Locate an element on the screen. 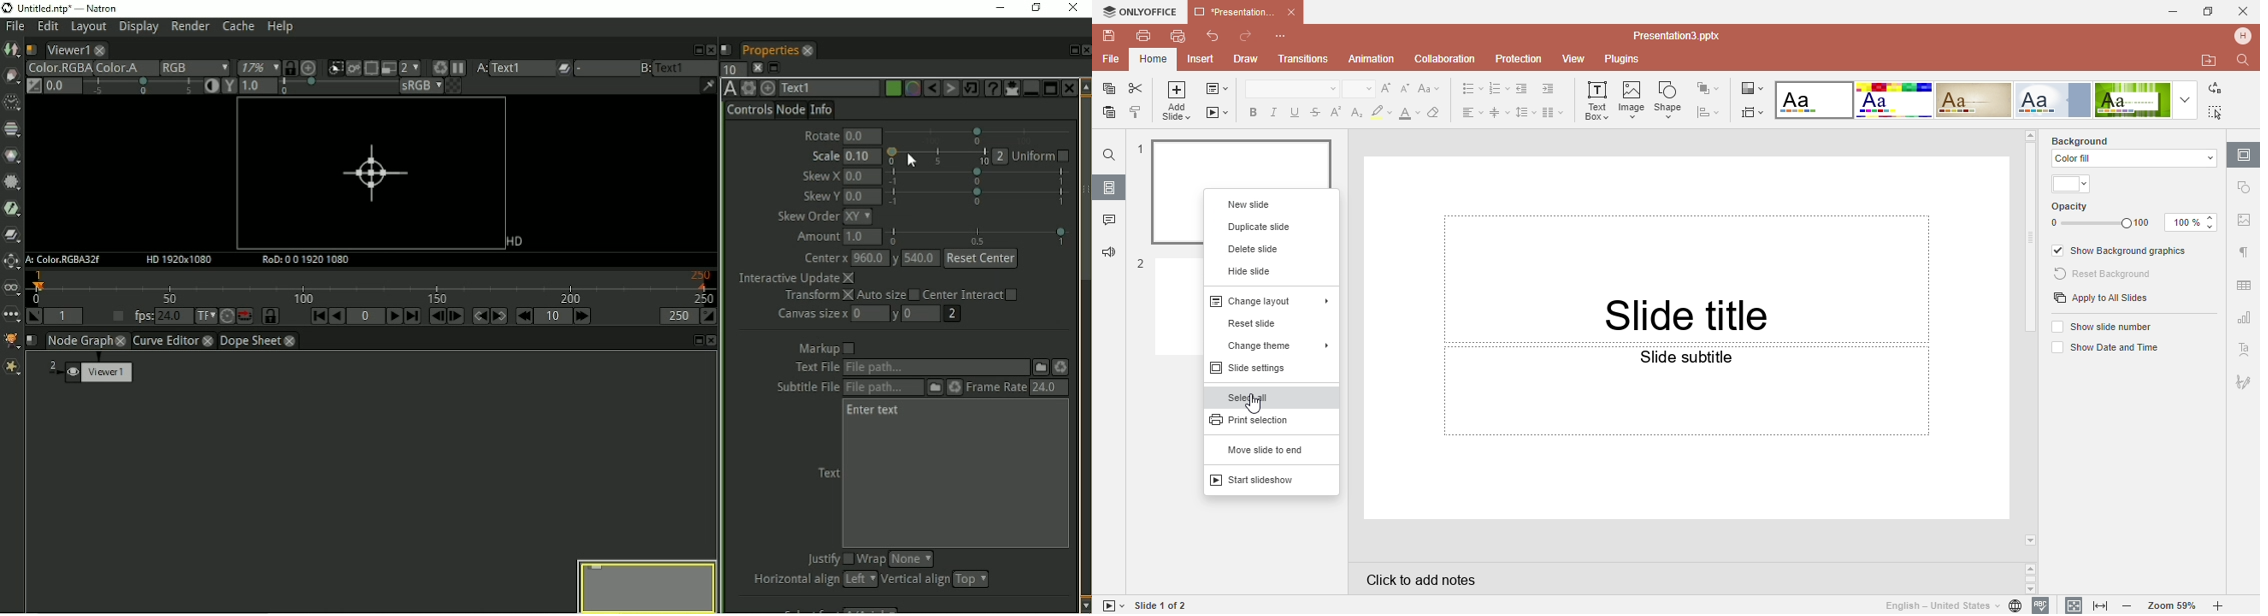  Copy style is located at coordinates (1136, 114).